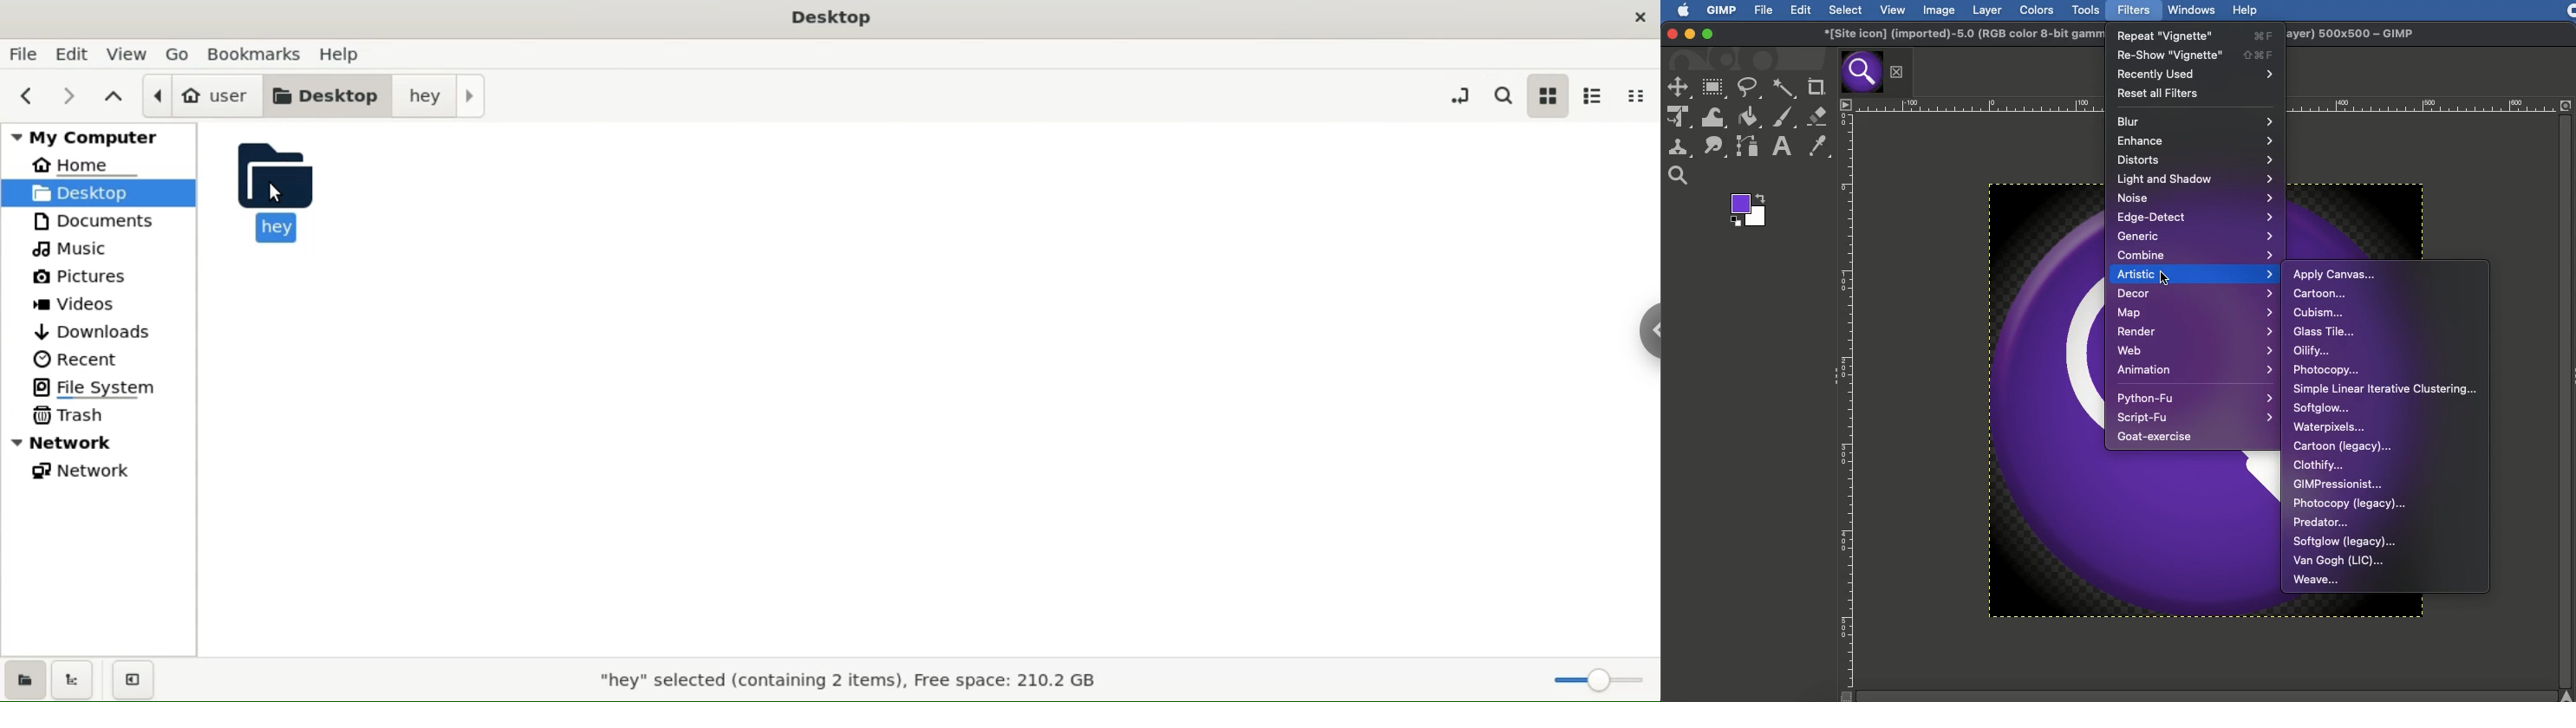 Image resolution: width=2576 pixels, height=728 pixels. I want to click on Cartoon legacy, so click(2342, 447).